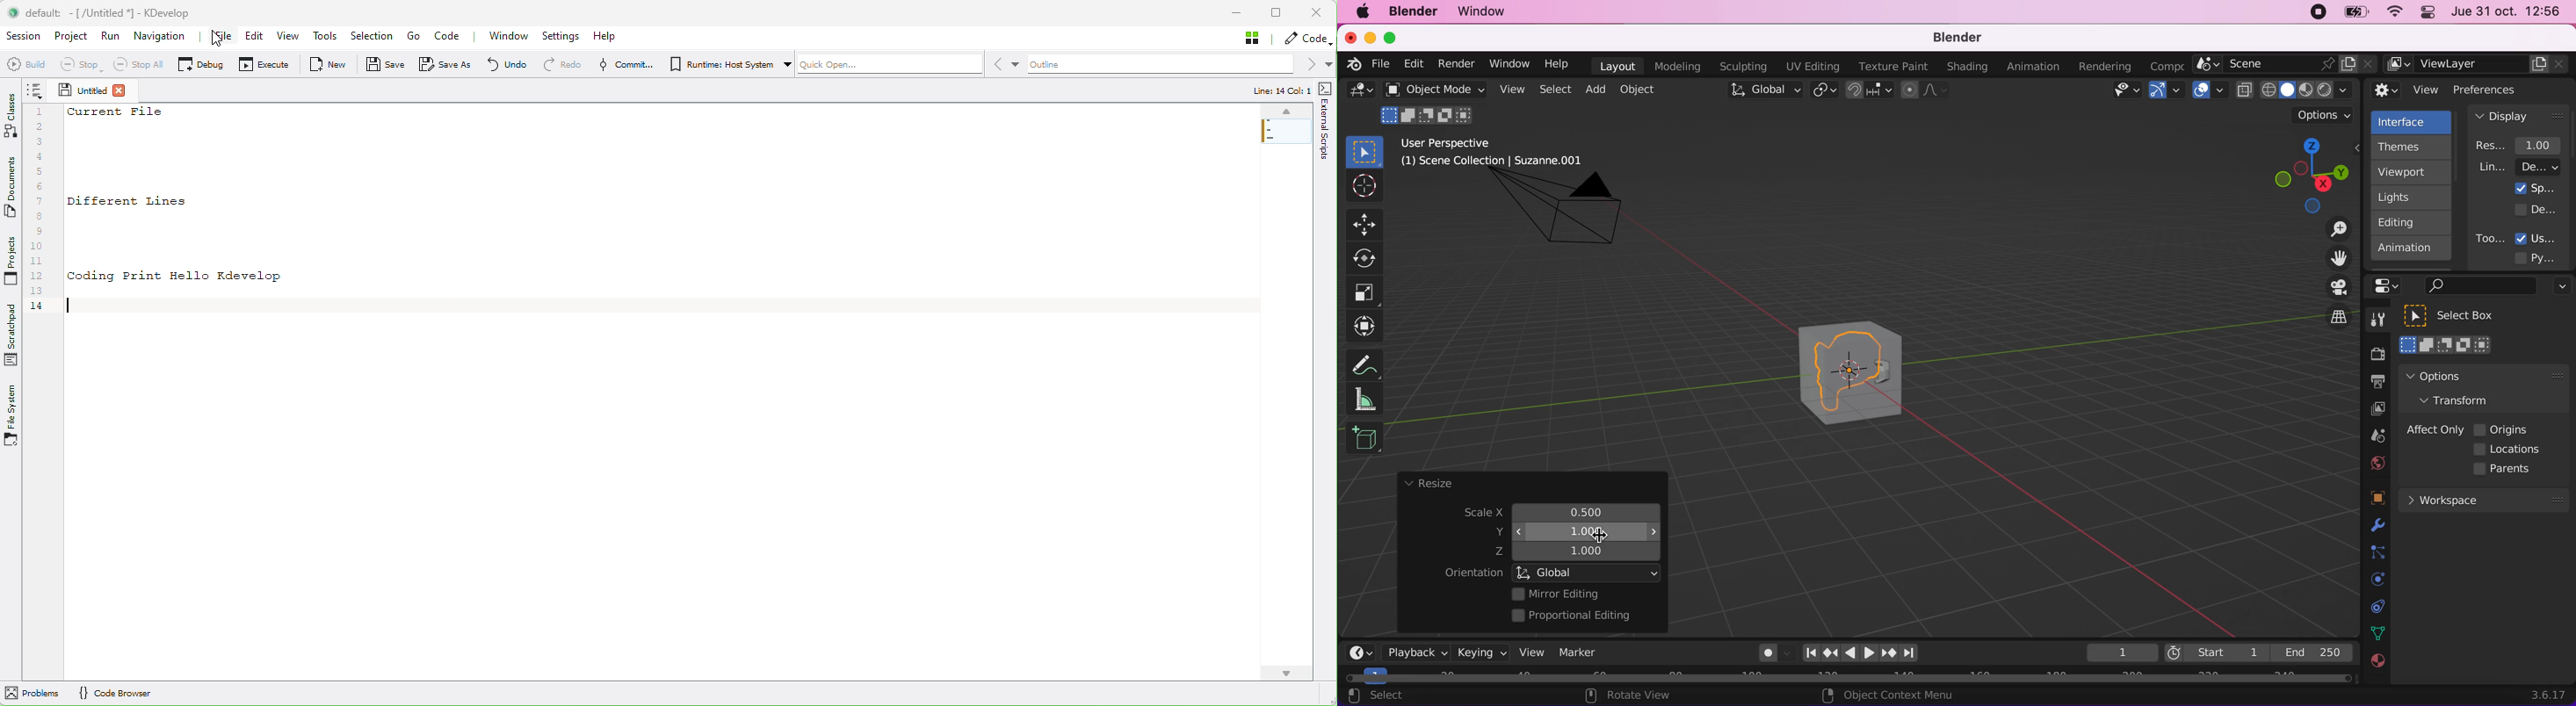  What do you see at coordinates (2328, 325) in the screenshot?
I see `switch the current view` at bounding box center [2328, 325].